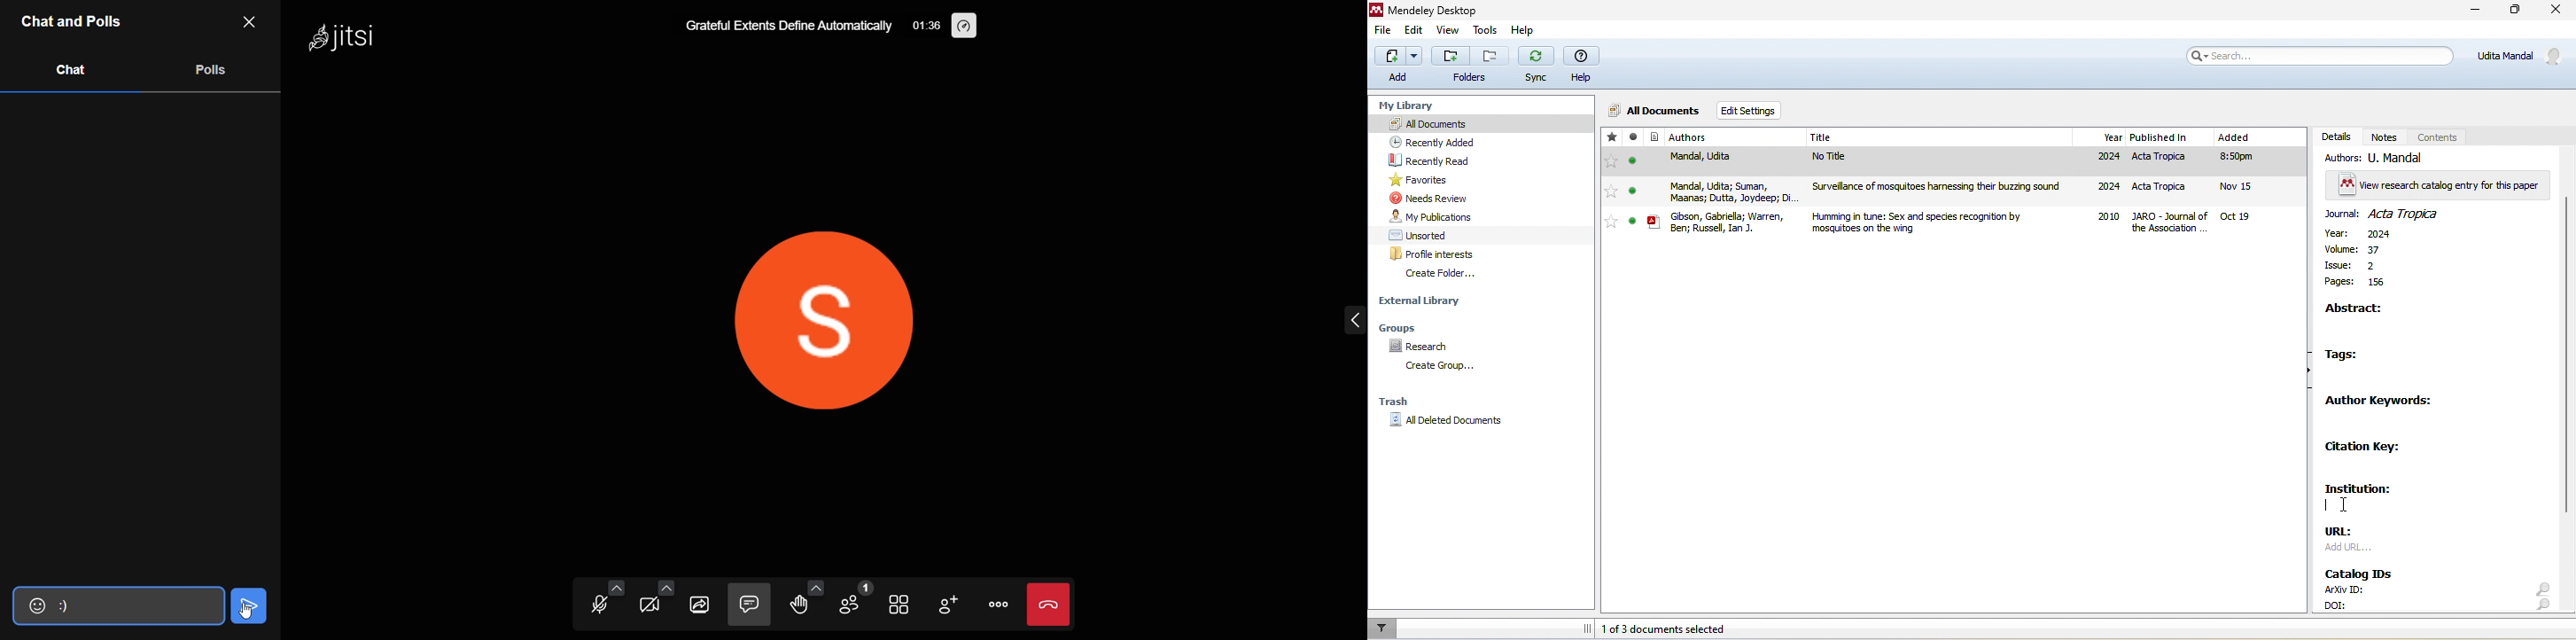  I want to click on vertical scroll bar, so click(2565, 357).